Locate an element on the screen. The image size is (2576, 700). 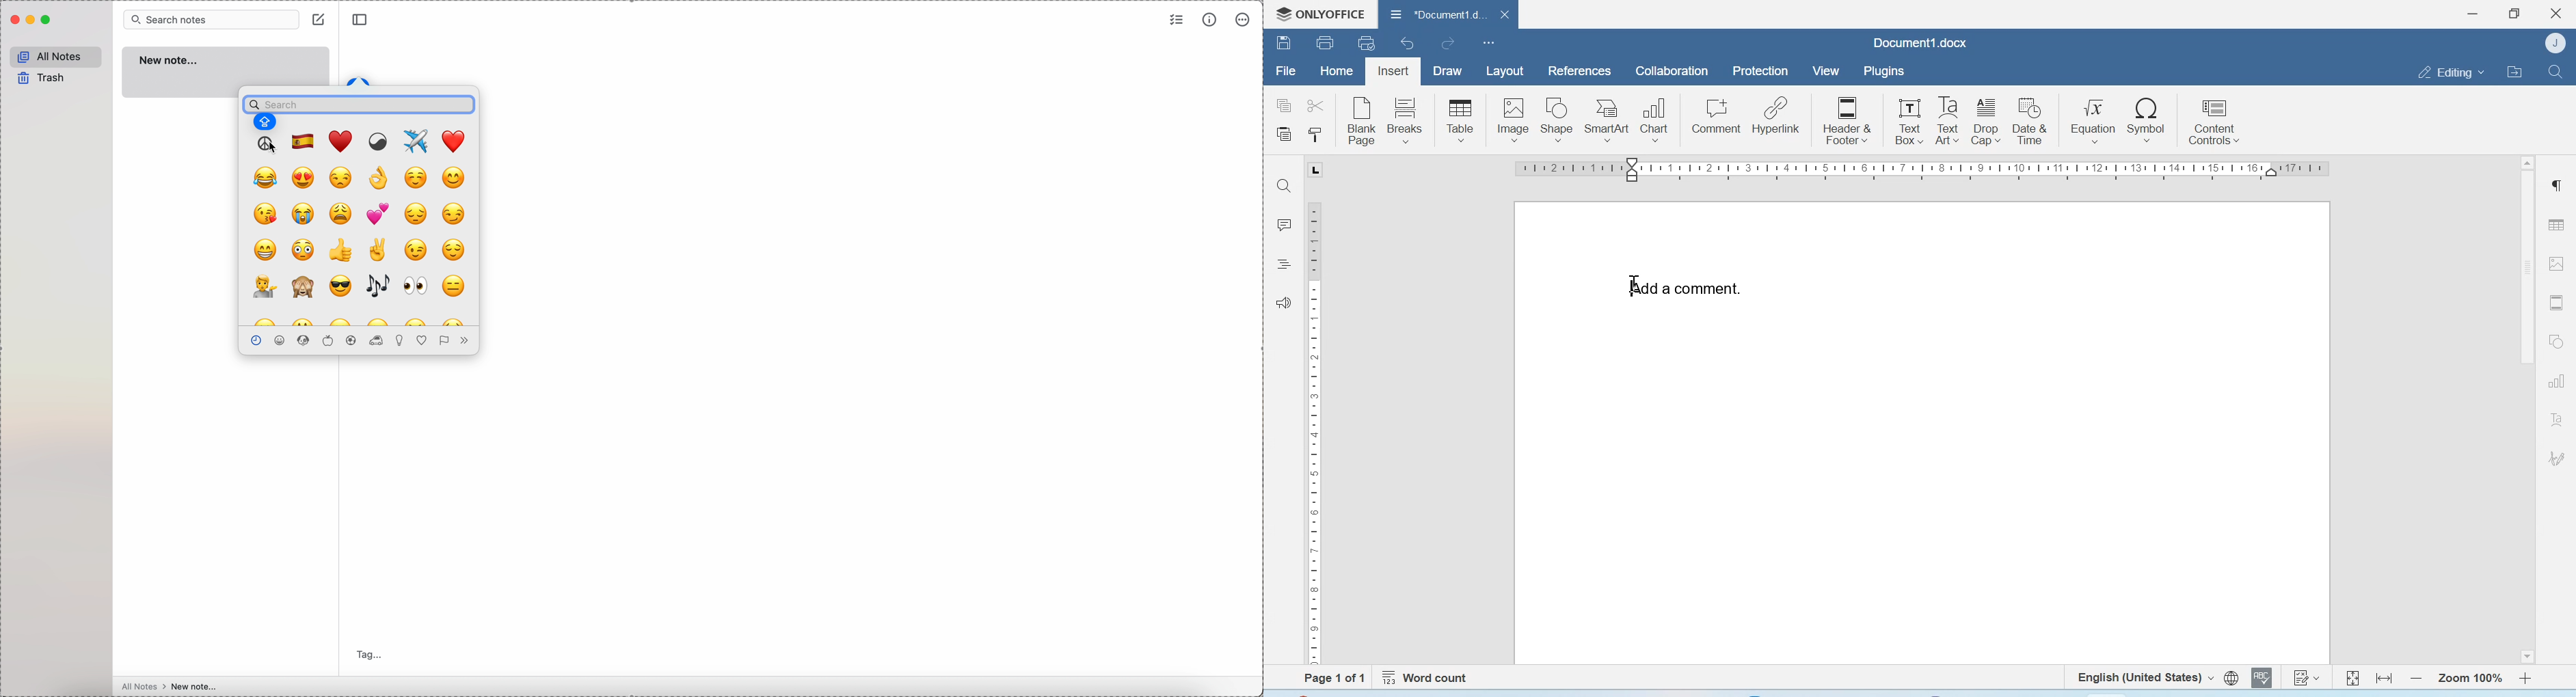
maximize Simplenote is located at coordinates (47, 20).